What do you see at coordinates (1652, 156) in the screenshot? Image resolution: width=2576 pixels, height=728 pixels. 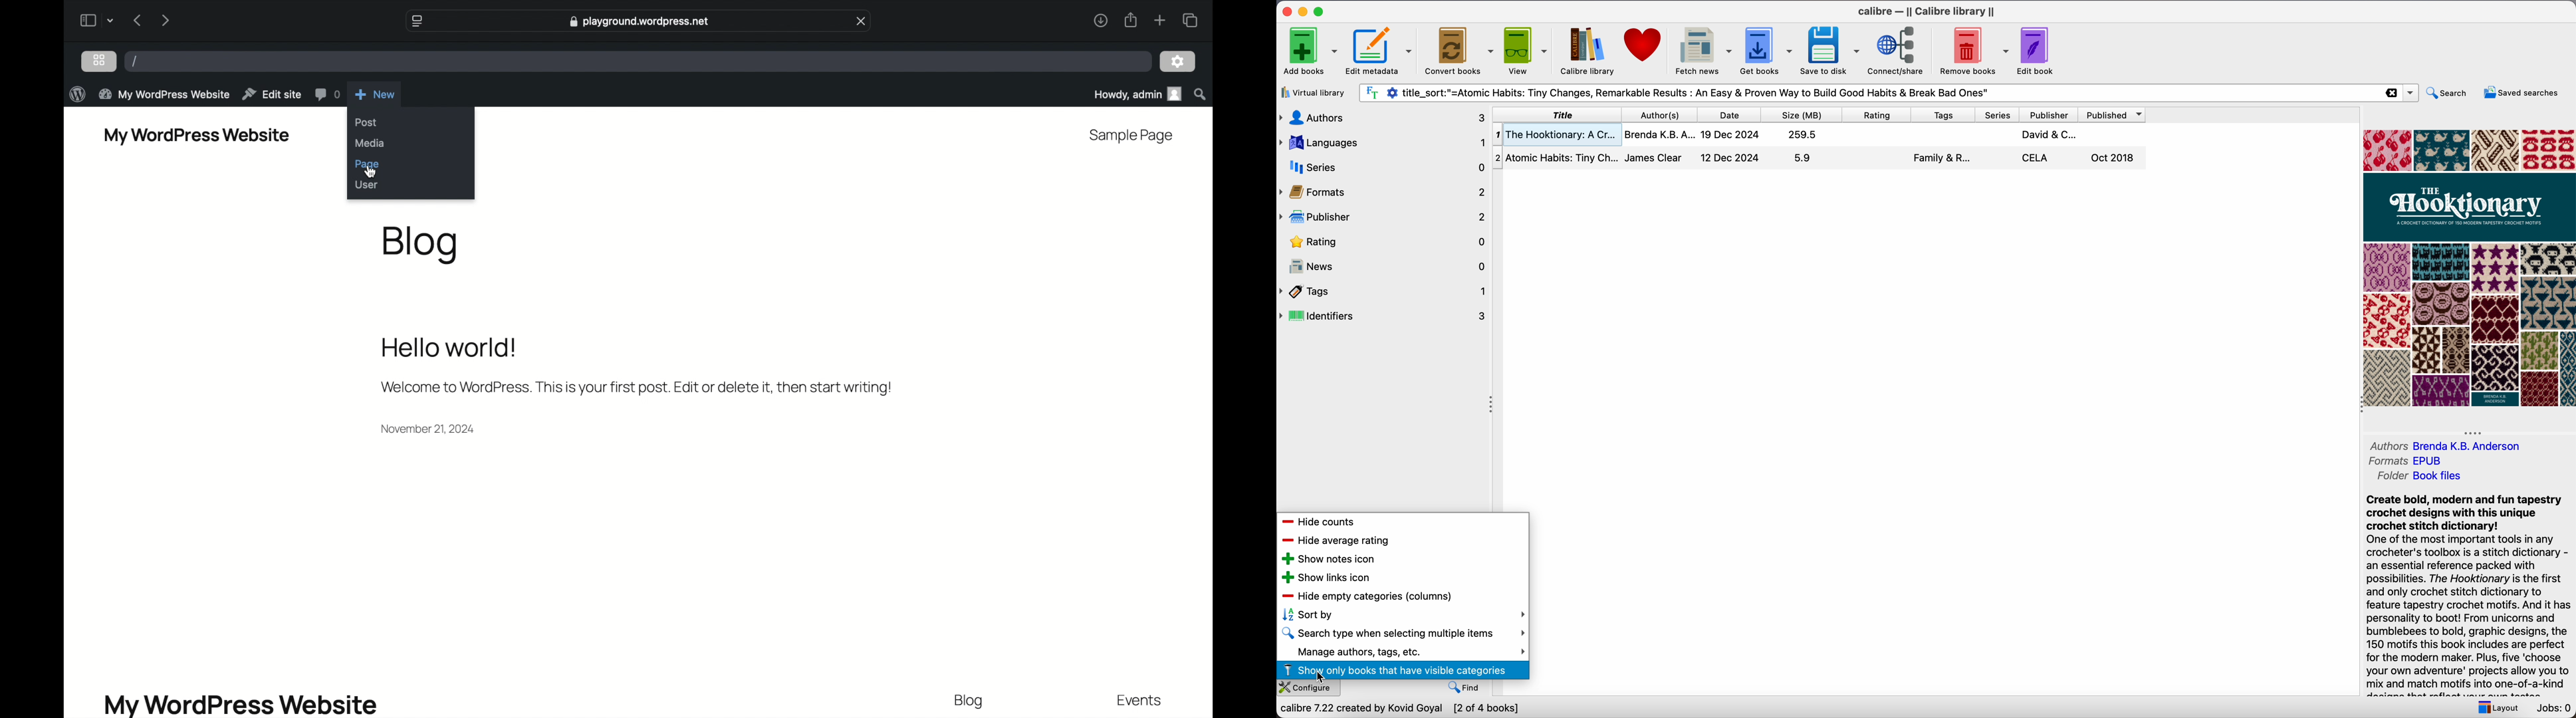 I see `James Clear` at bounding box center [1652, 156].